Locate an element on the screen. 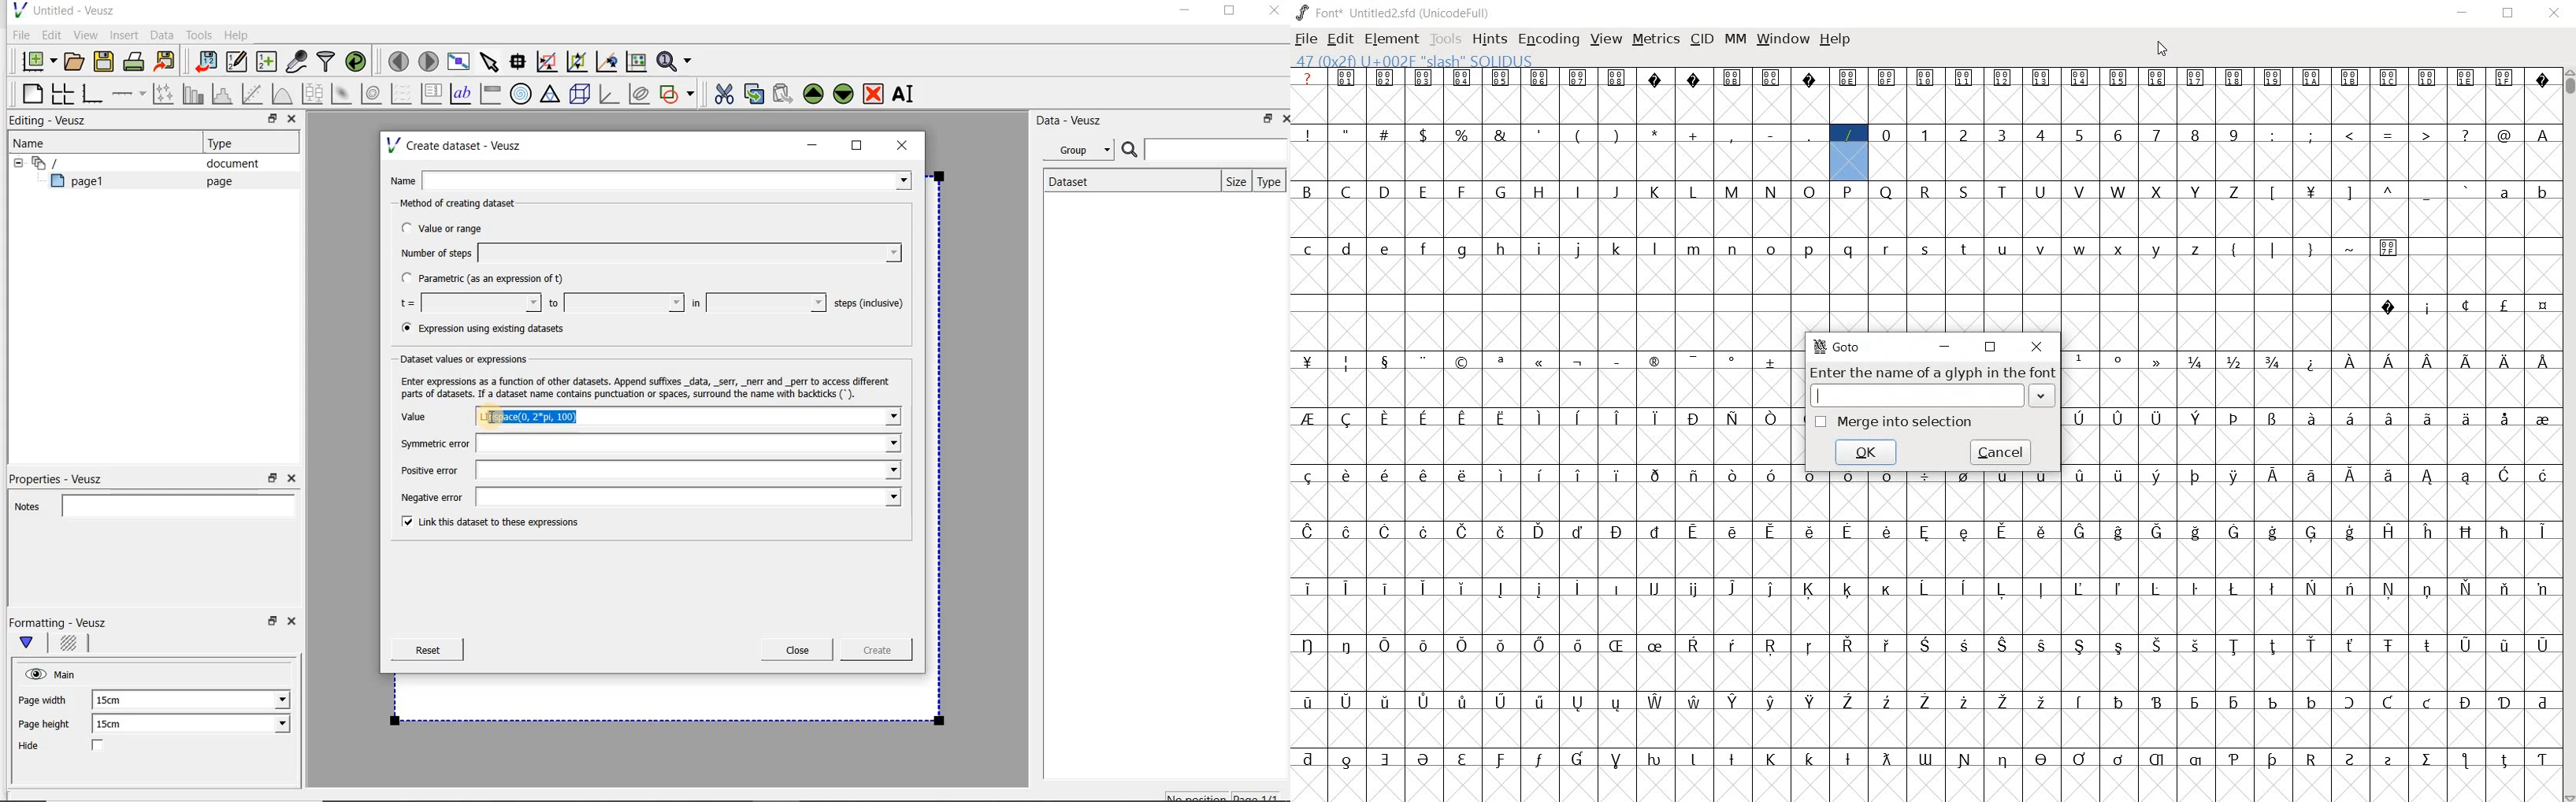  glyph is located at coordinates (2118, 191).